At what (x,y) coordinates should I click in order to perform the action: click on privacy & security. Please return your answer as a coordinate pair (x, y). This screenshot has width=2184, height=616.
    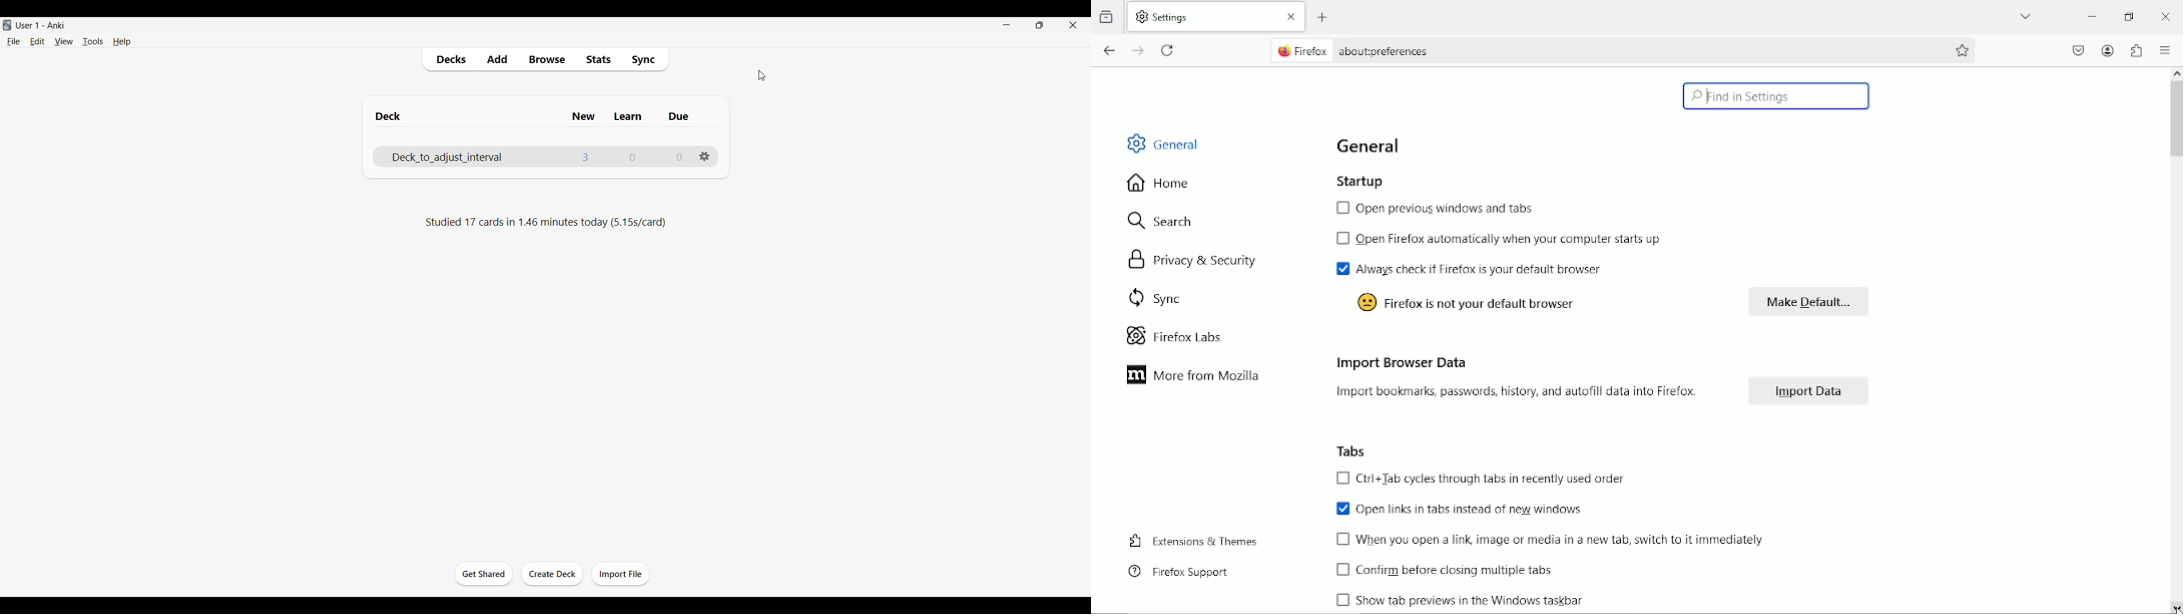
    Looking at the image, I should click on (1191, 262).